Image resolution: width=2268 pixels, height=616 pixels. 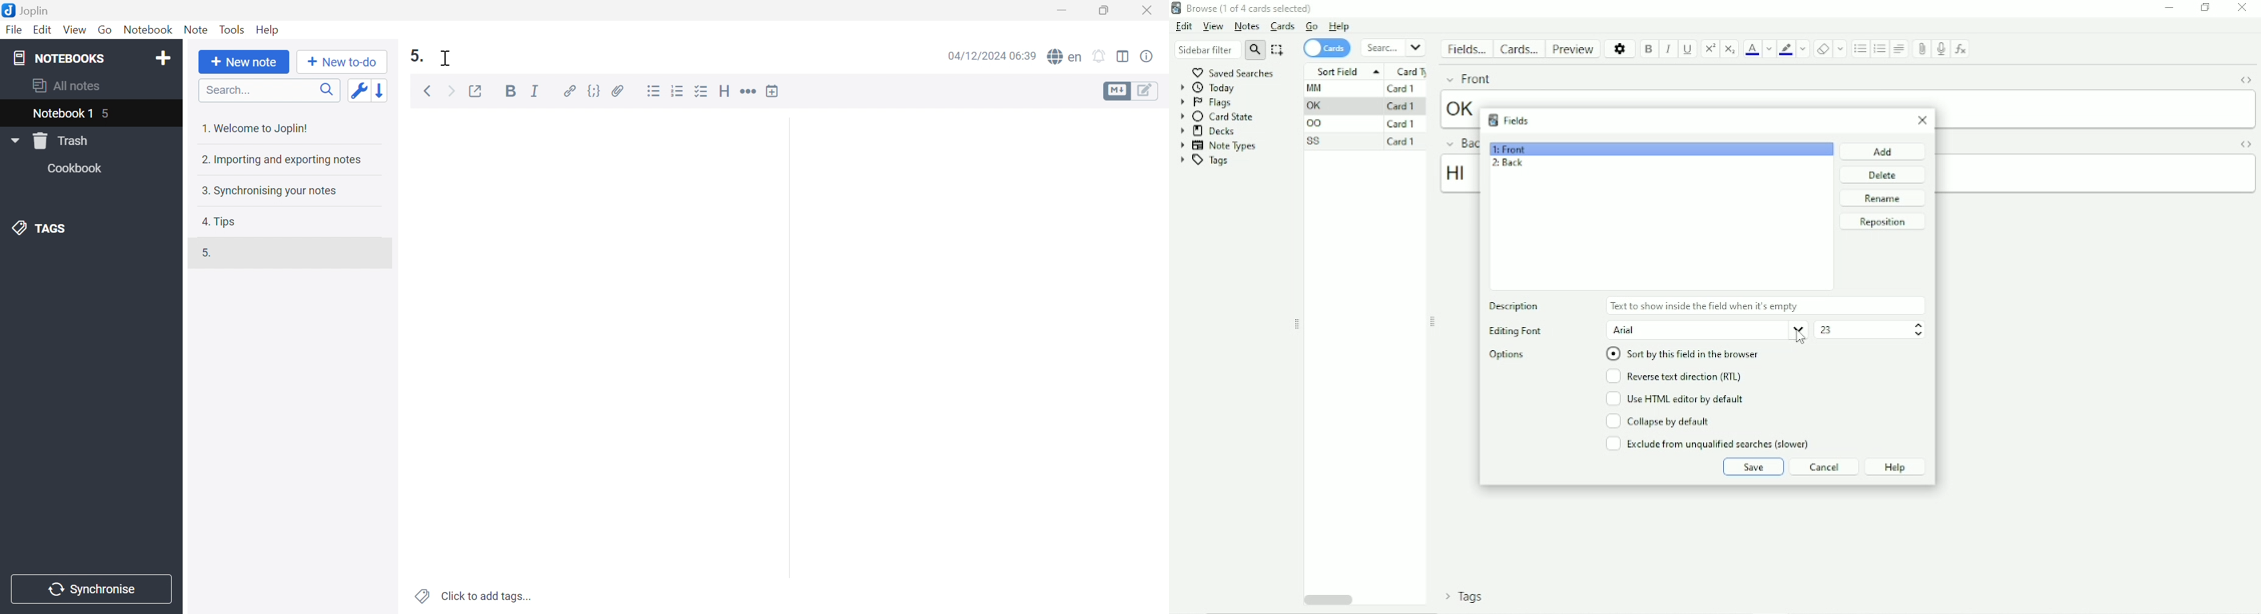 What do you see at coordinates (1711, 48) in the screenshot?
I see `Superscript` at bounding box center [1711, 48].